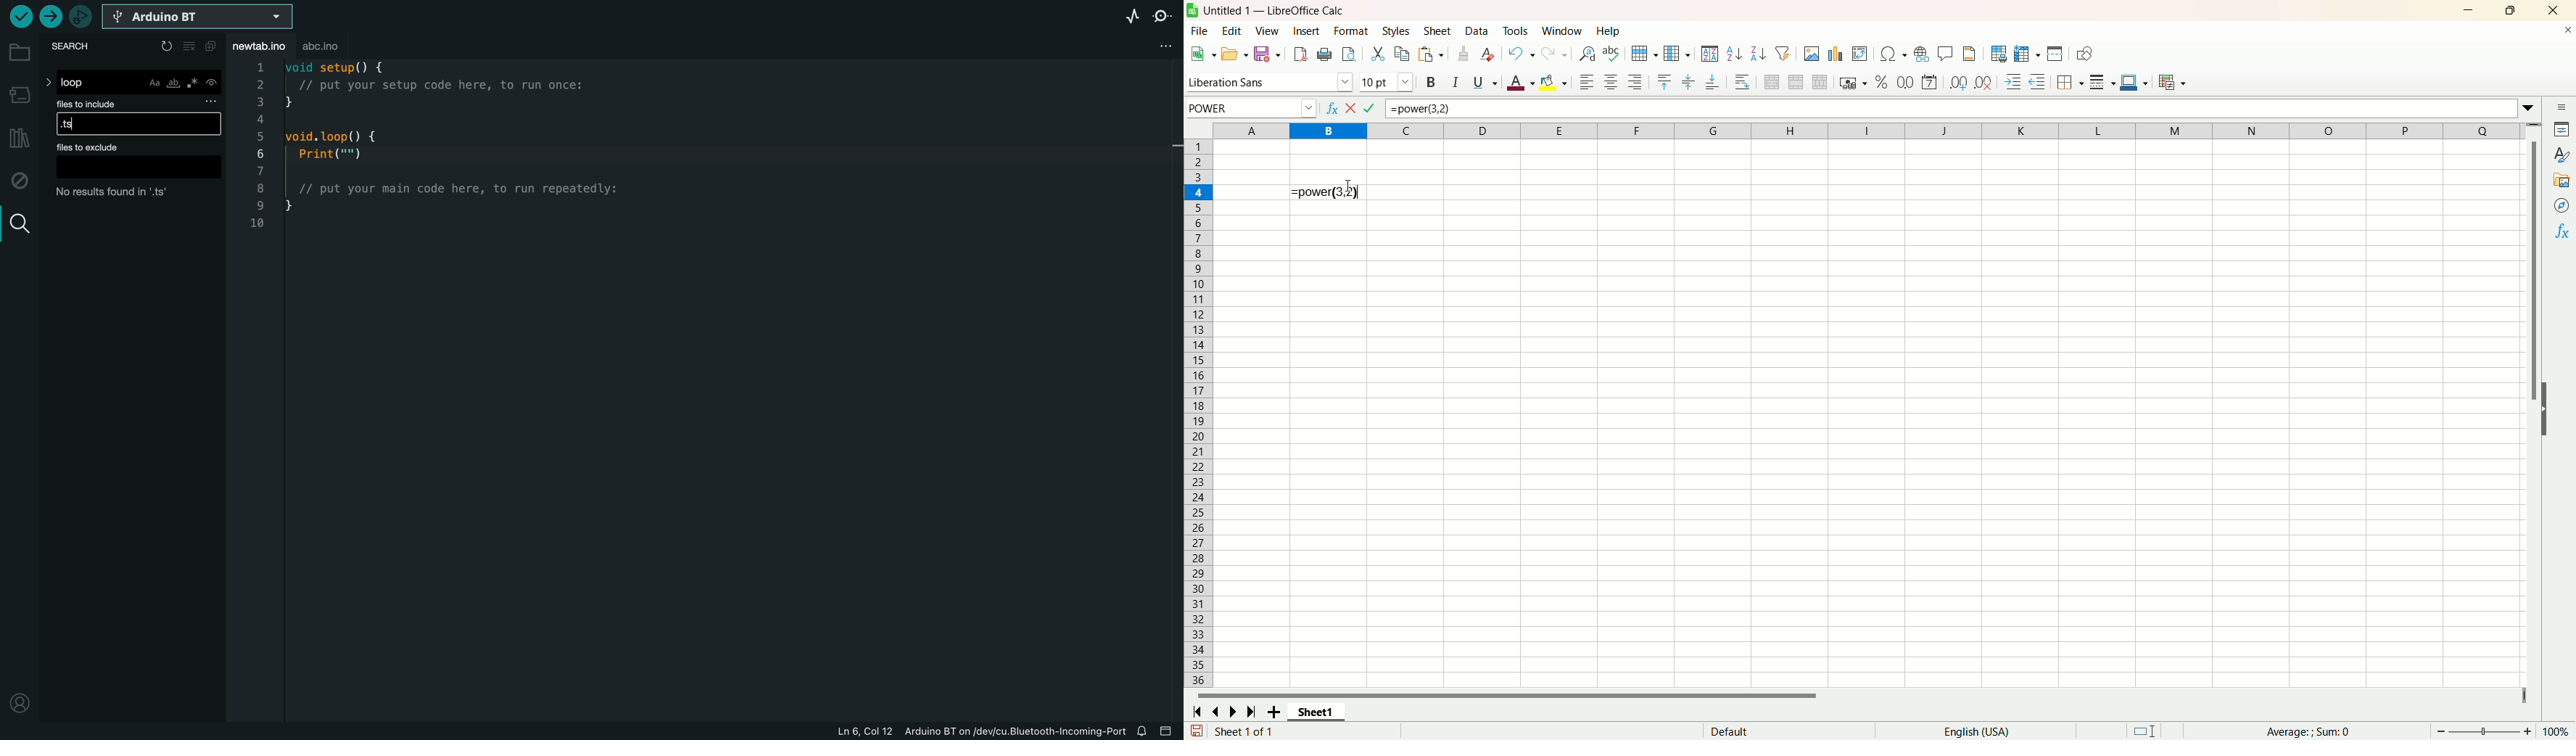 The height and width of the screenshot is (756, 2576). Describe the element at coordinates (1438, 32) in the screenshot. I see `sheet` at that location.